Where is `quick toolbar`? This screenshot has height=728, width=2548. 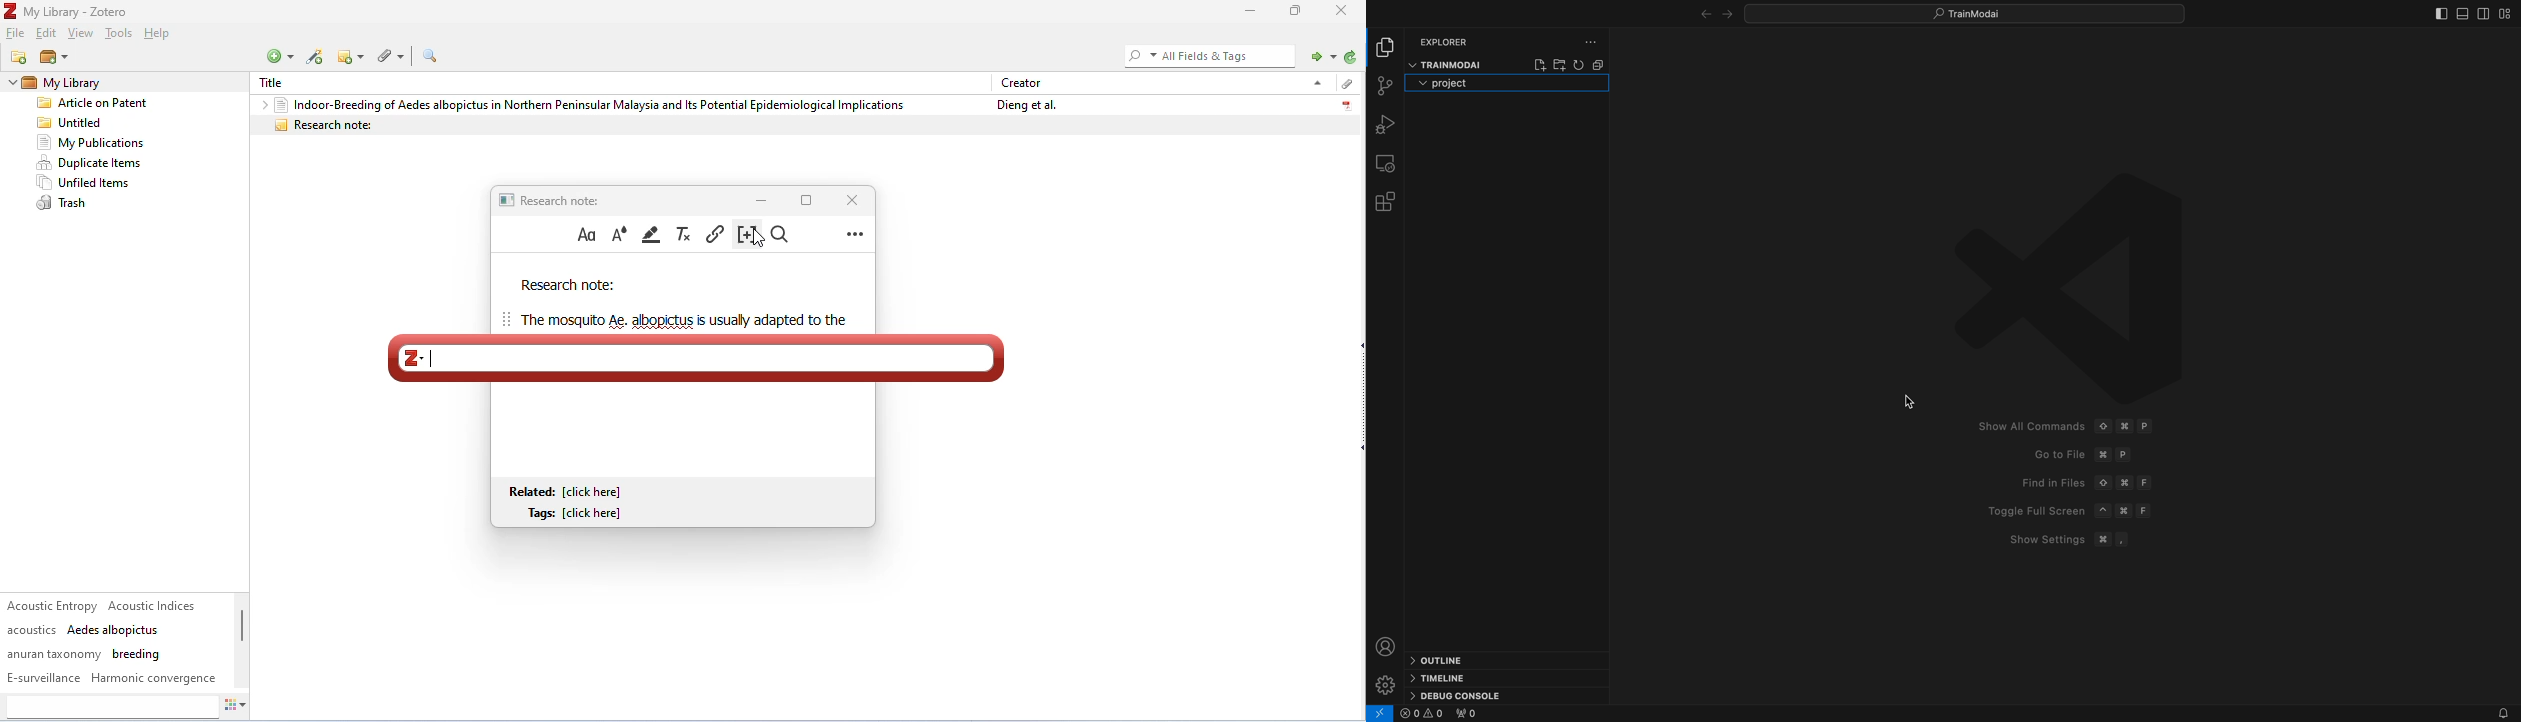
quick toolbar is located at coordinates (1978, 12).